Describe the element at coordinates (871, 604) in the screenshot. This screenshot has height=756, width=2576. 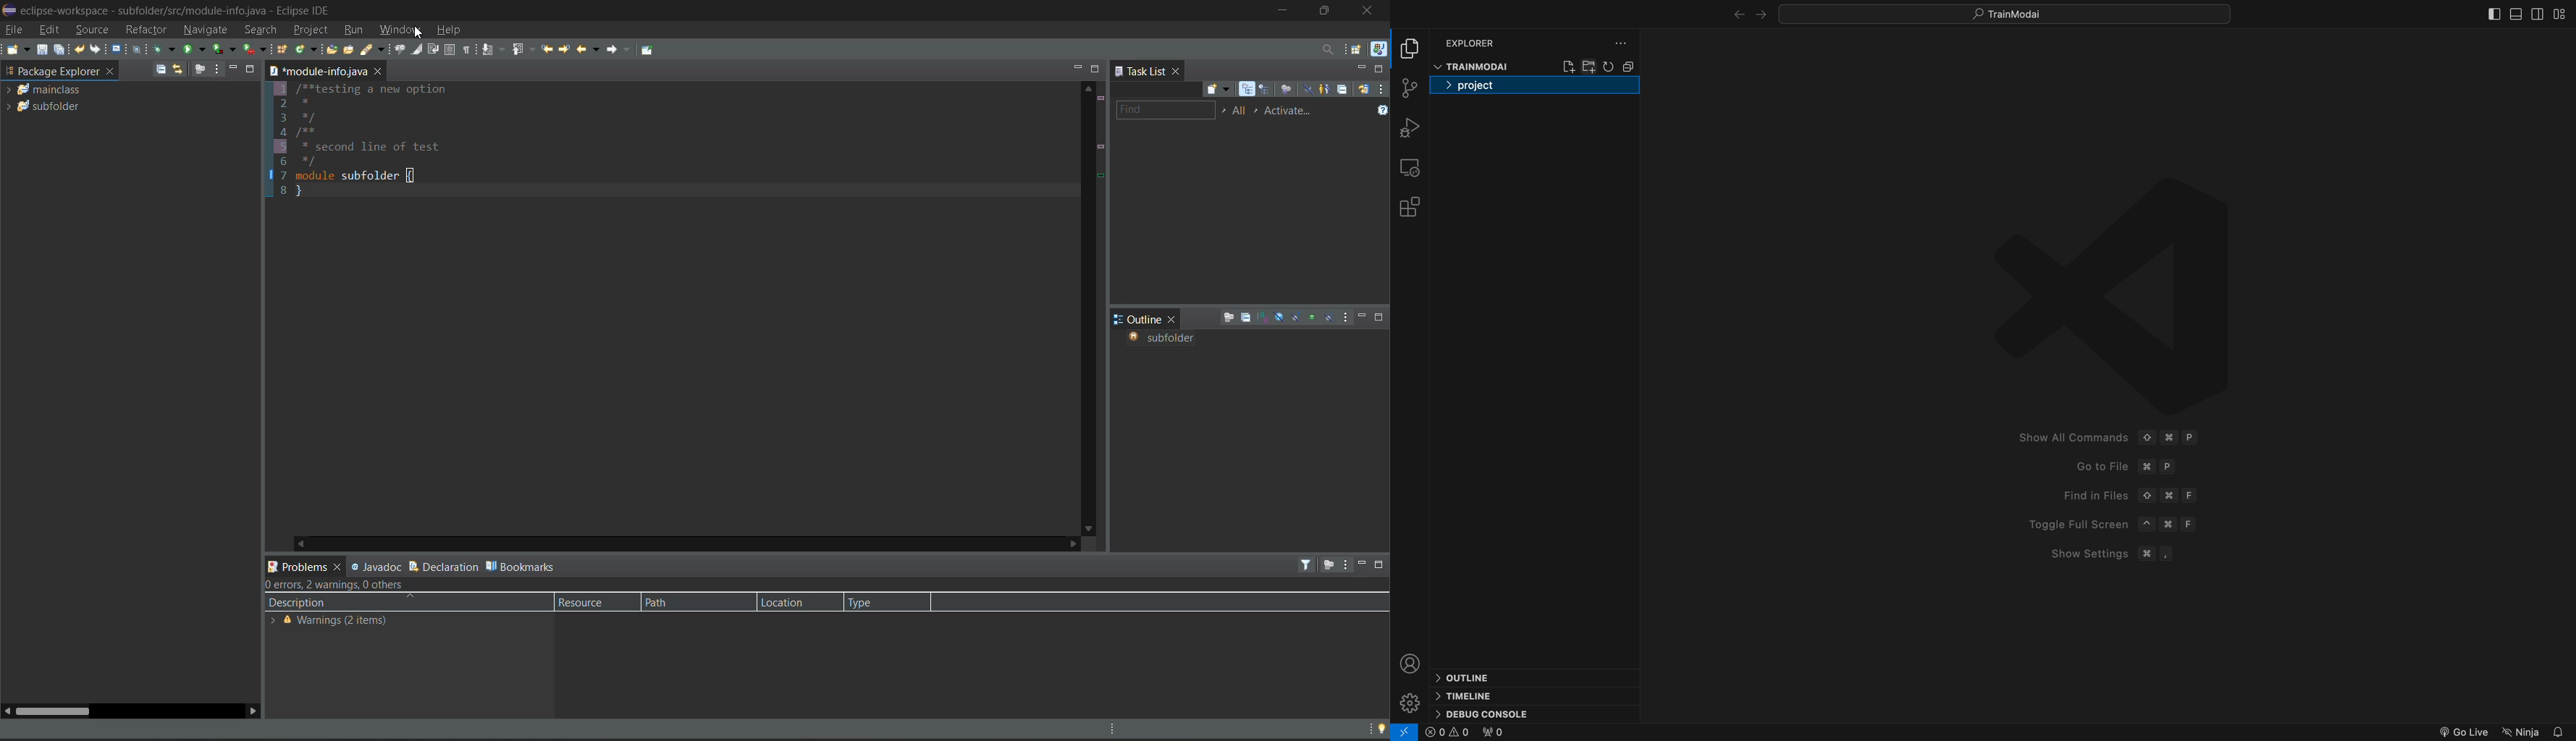
I see `type` at that location.